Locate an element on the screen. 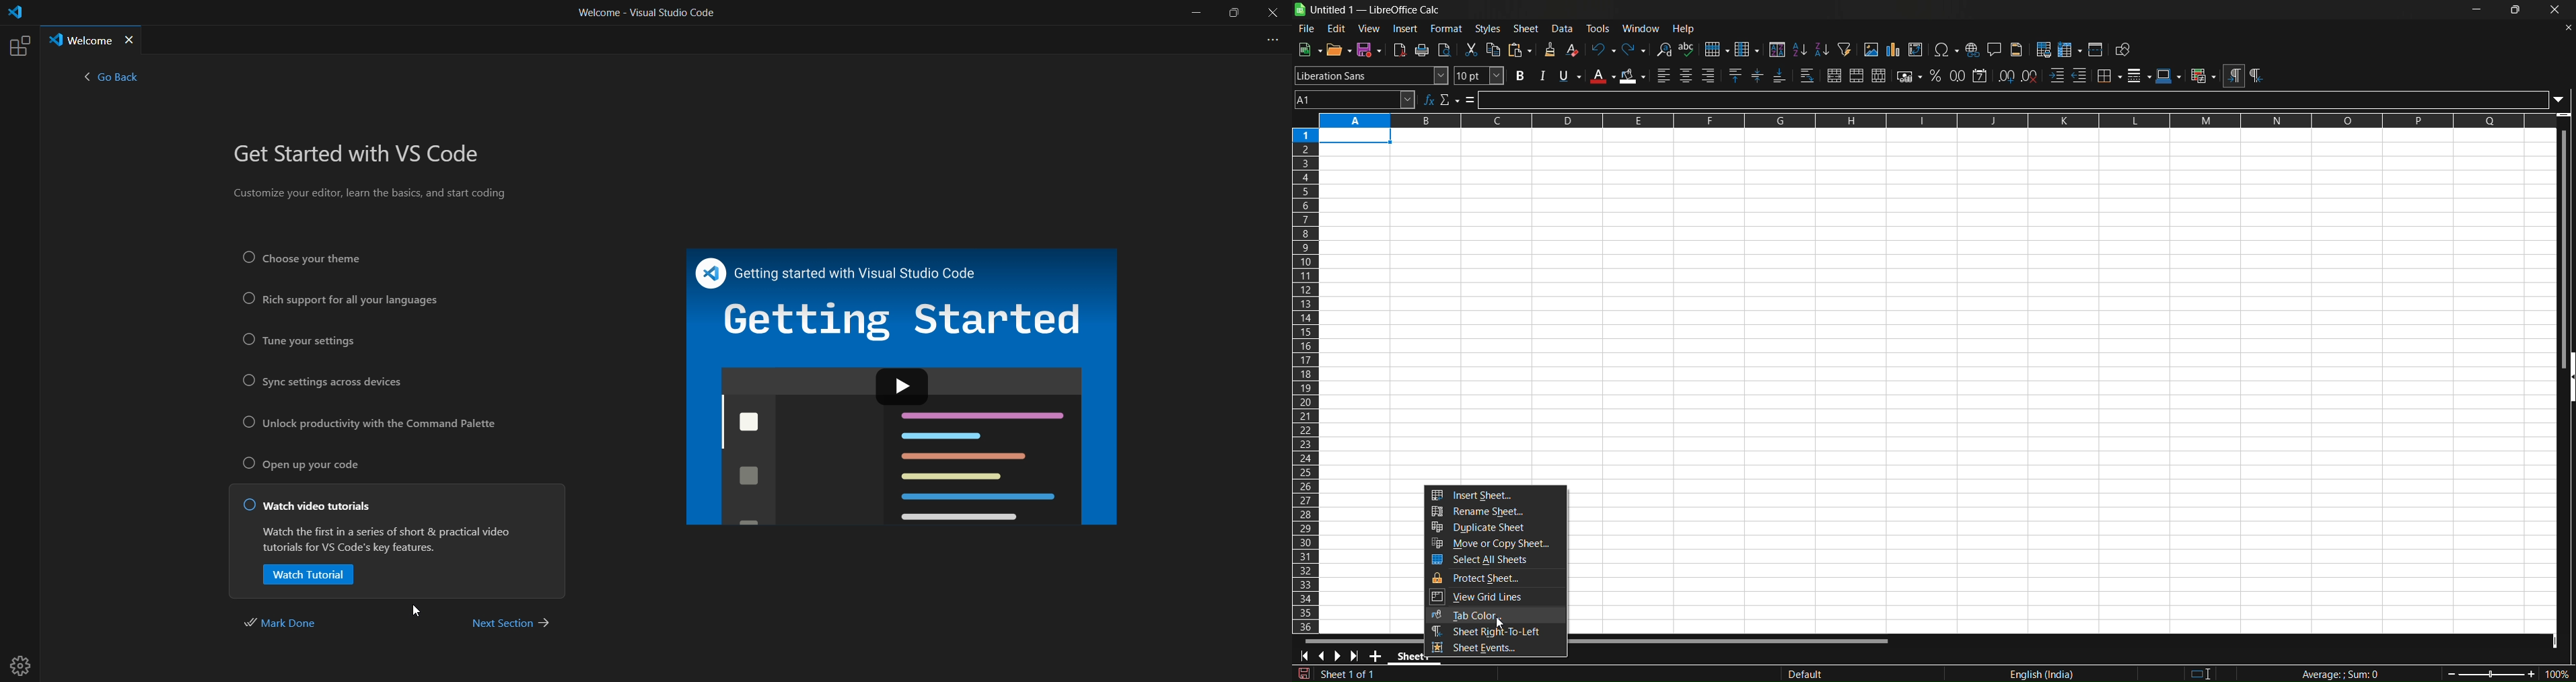 This screenshot has width=2576, height=700. function wizard is located at coordinates (1429, 99).